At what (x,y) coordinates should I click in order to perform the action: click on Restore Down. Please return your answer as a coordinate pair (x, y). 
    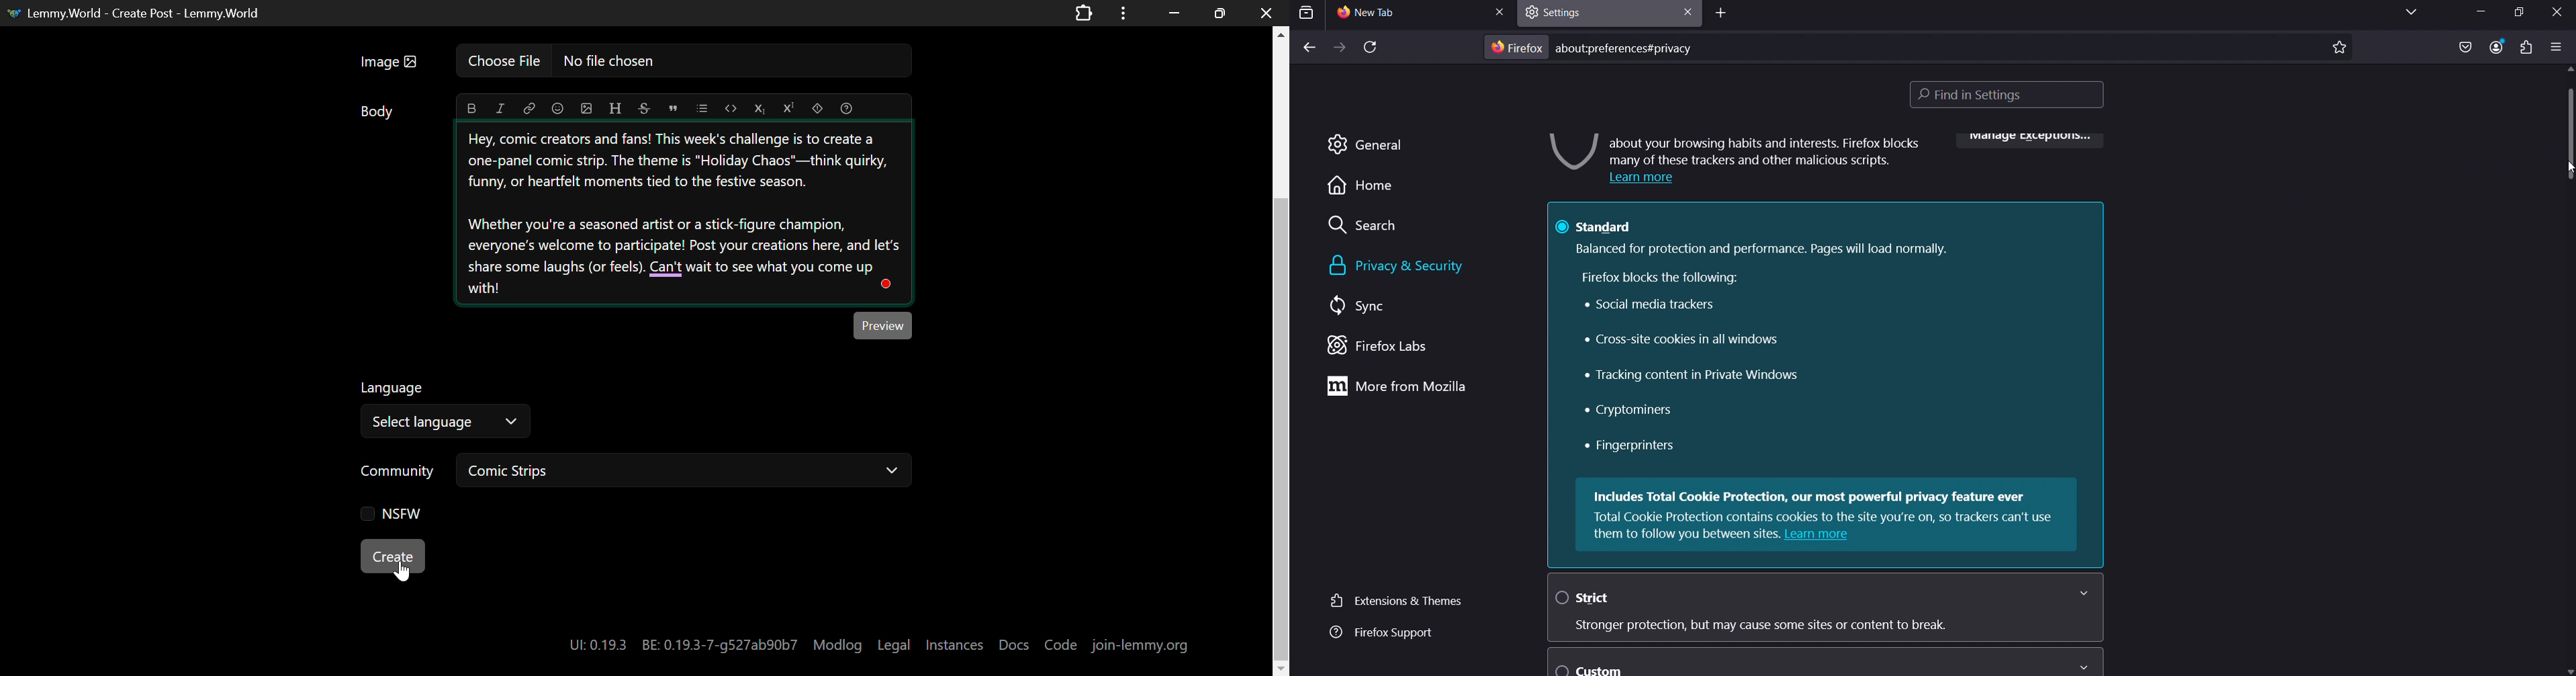
    Looking at the image, I should click on (1174, 11).